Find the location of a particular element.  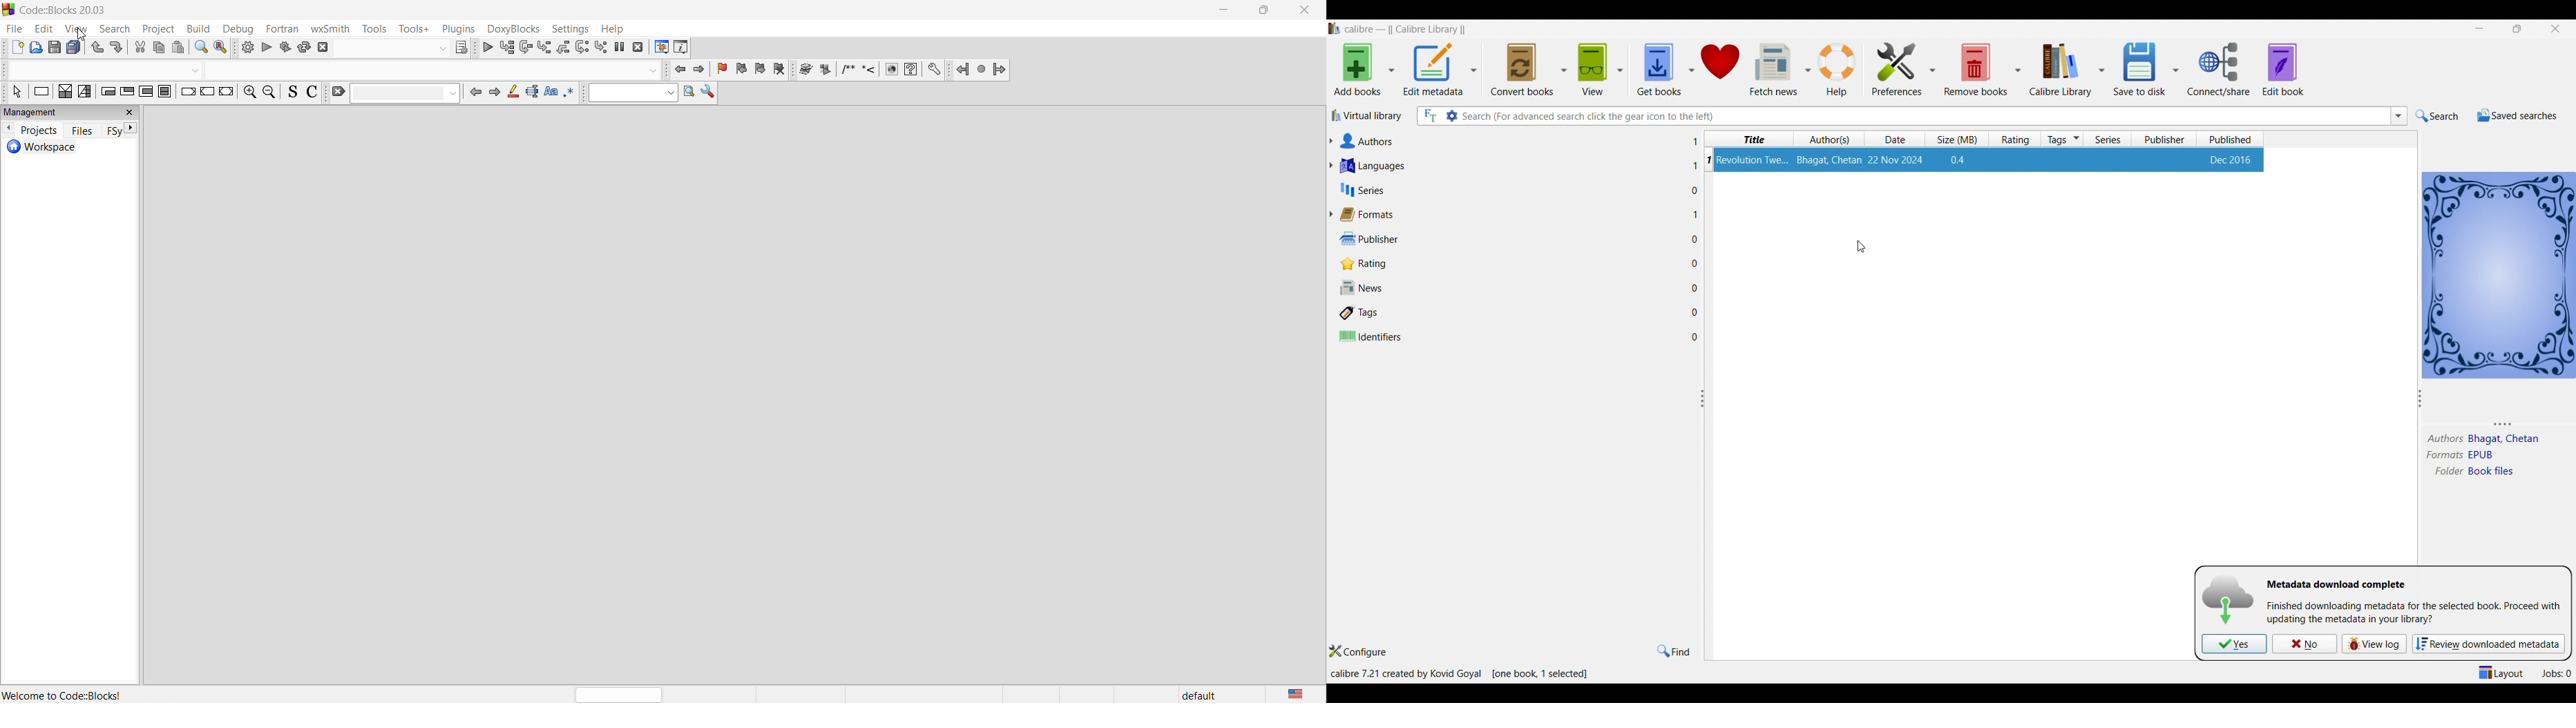

zoom in is located at coordinates (251, 92).